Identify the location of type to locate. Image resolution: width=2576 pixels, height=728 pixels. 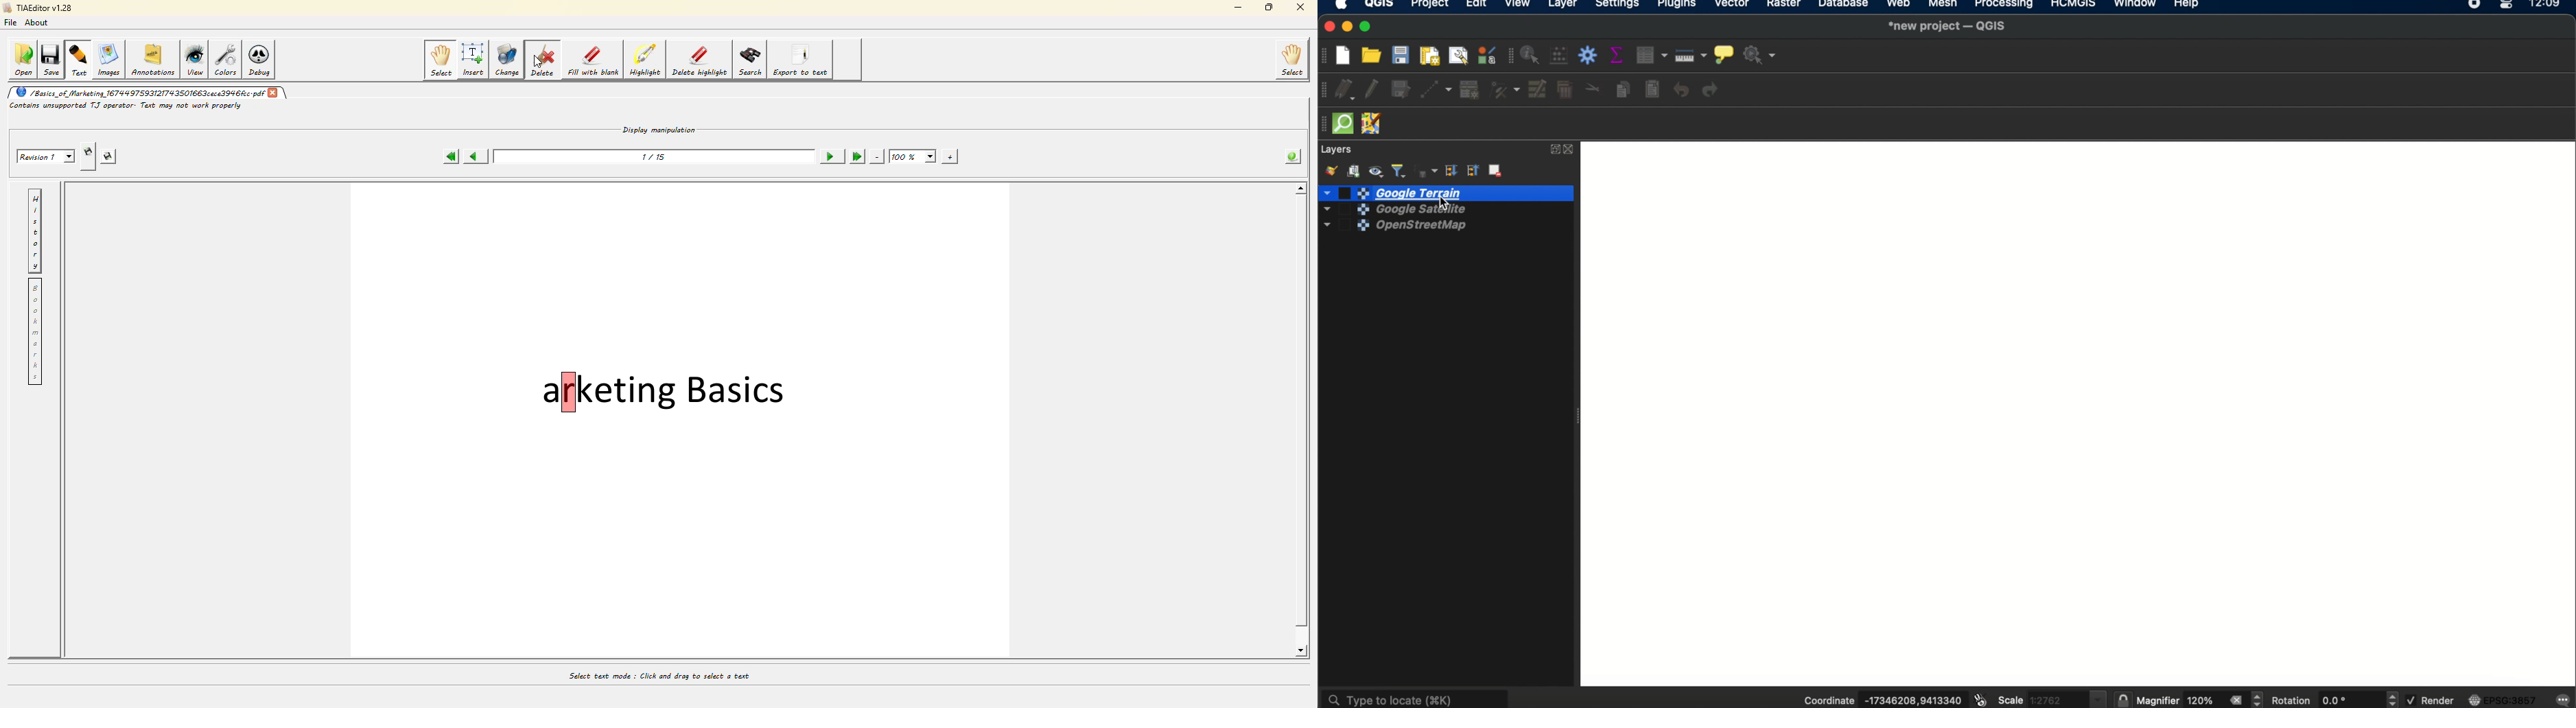
(1417, 697).